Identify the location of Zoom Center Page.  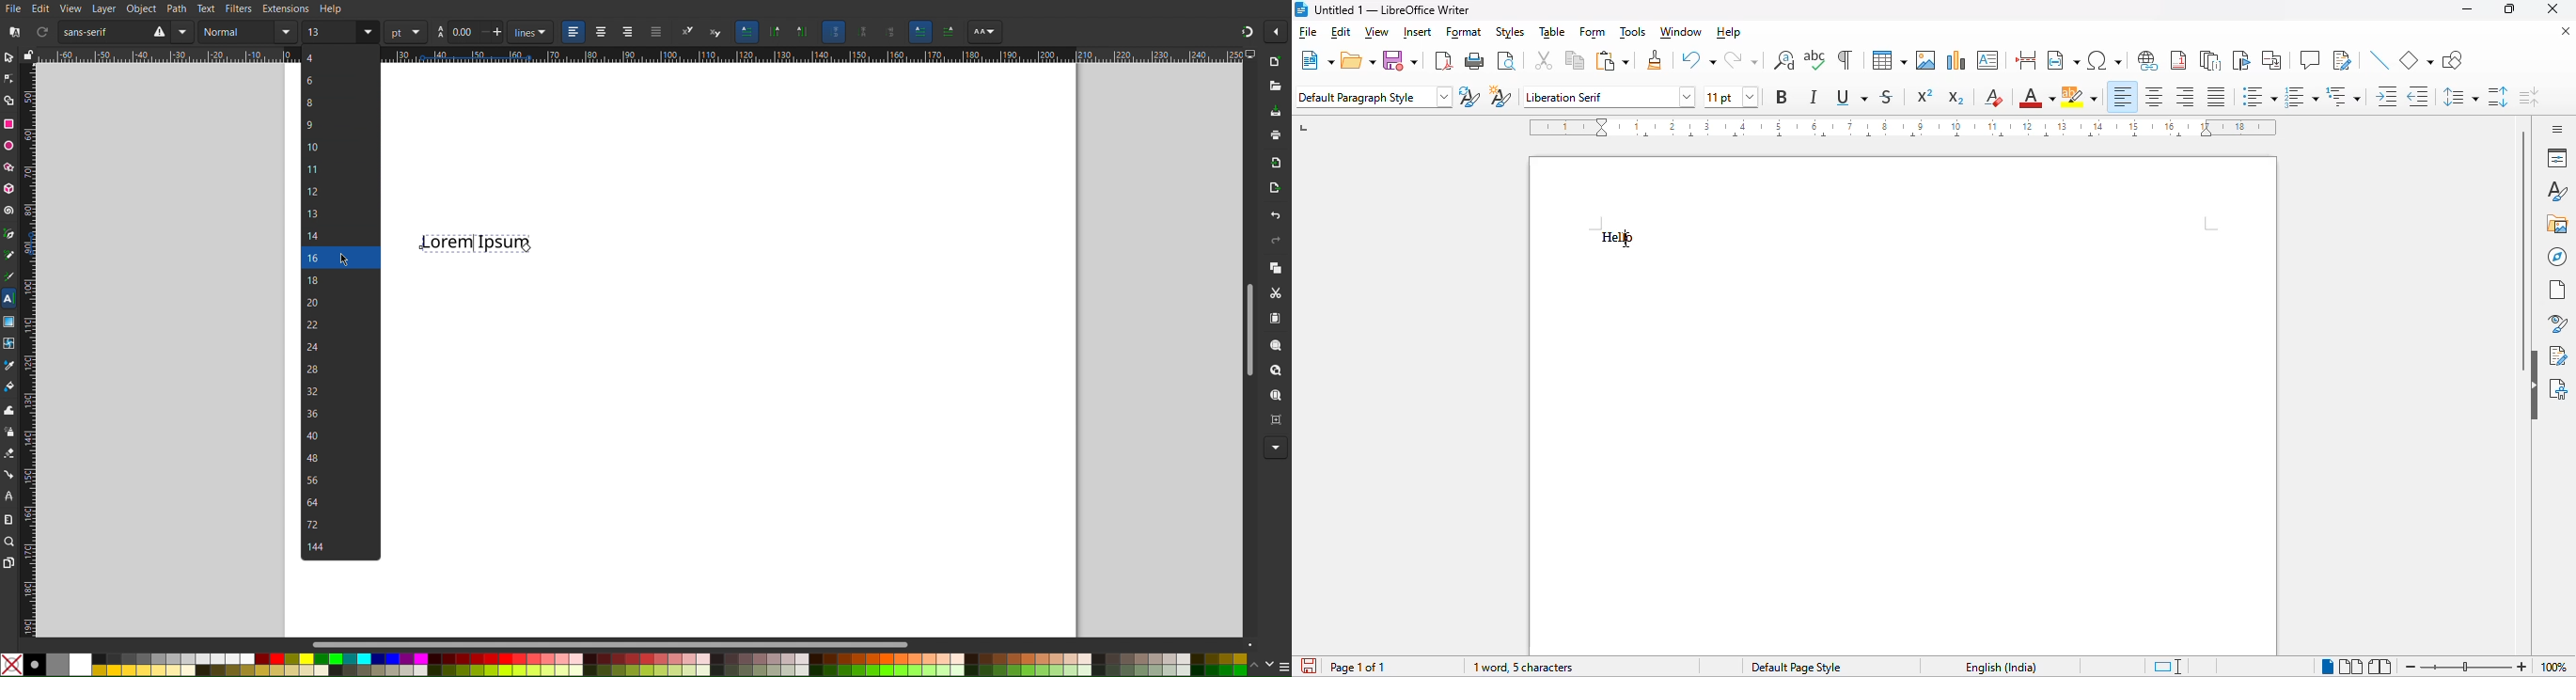
(1273, 418).